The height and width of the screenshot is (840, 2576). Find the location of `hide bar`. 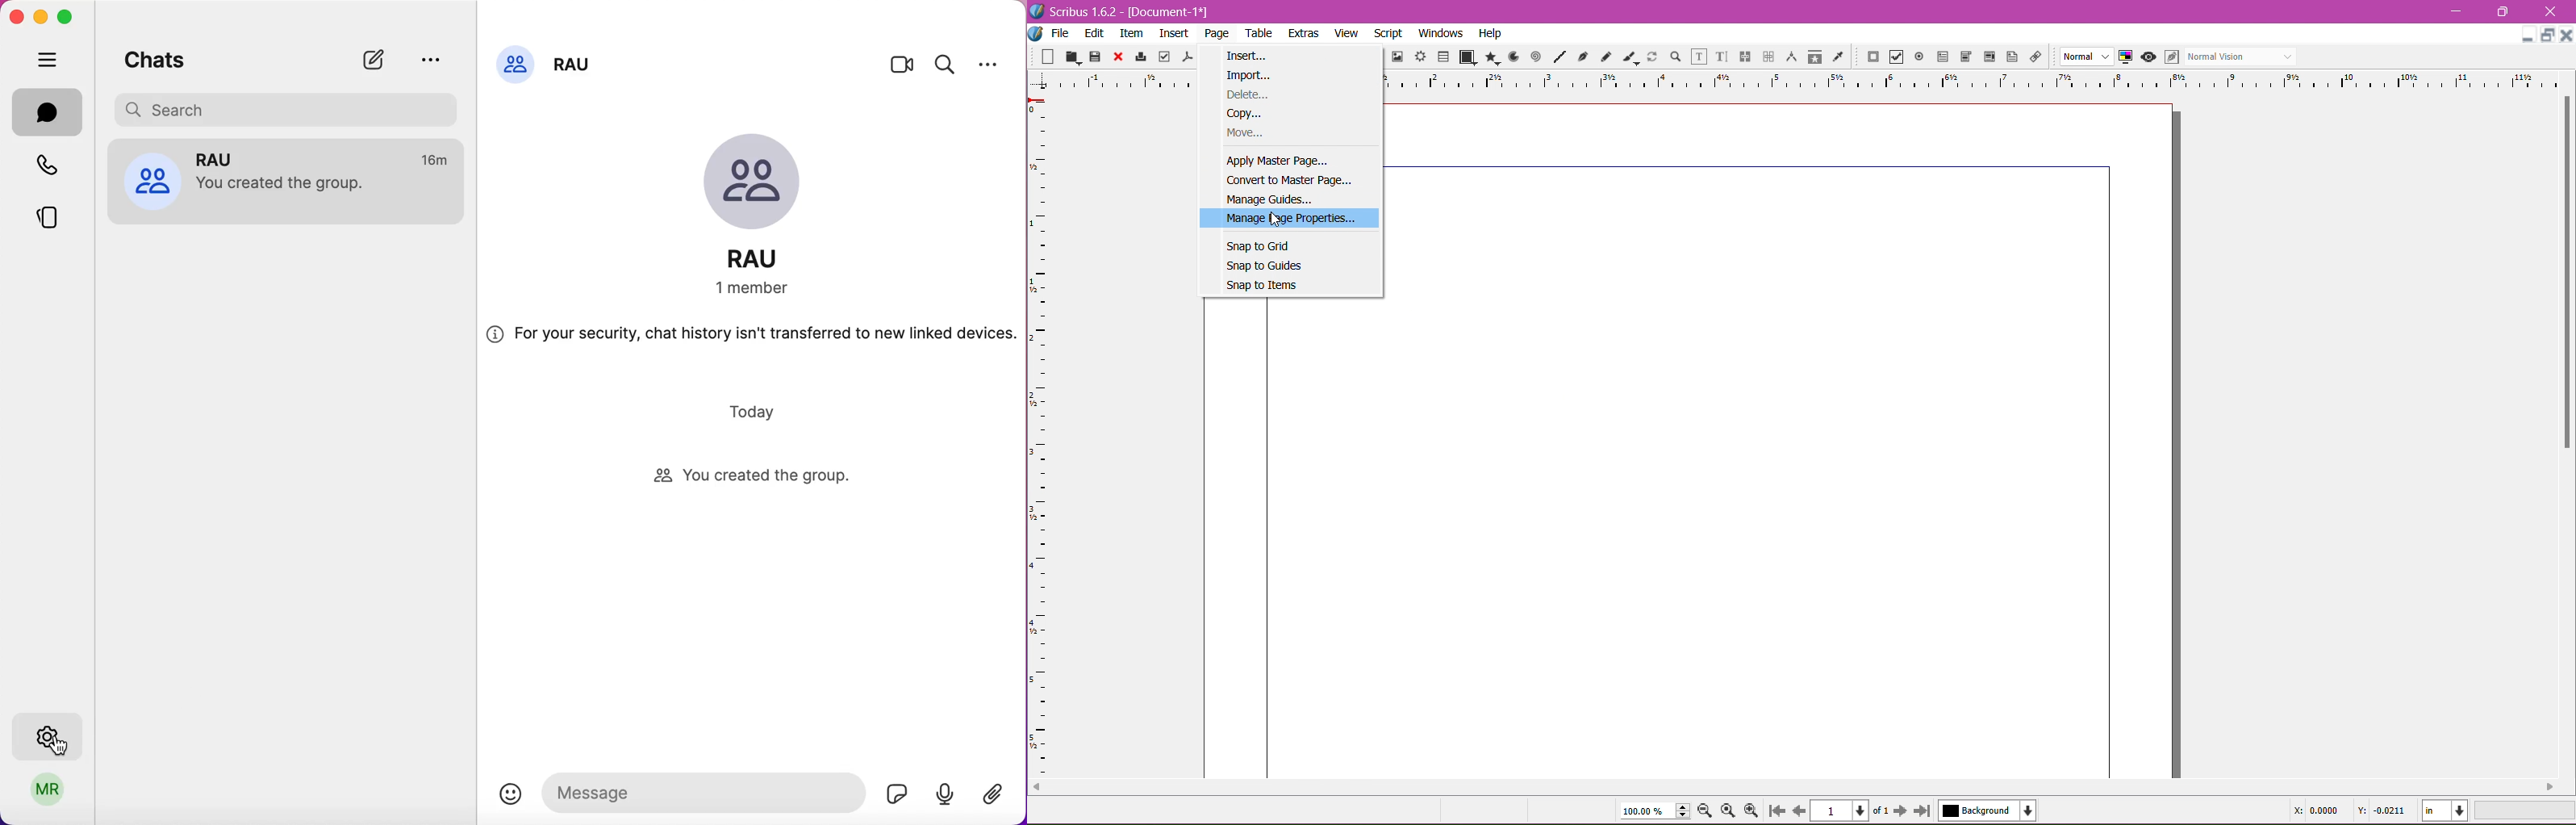

hide bar is located at coordinates (50, 61).